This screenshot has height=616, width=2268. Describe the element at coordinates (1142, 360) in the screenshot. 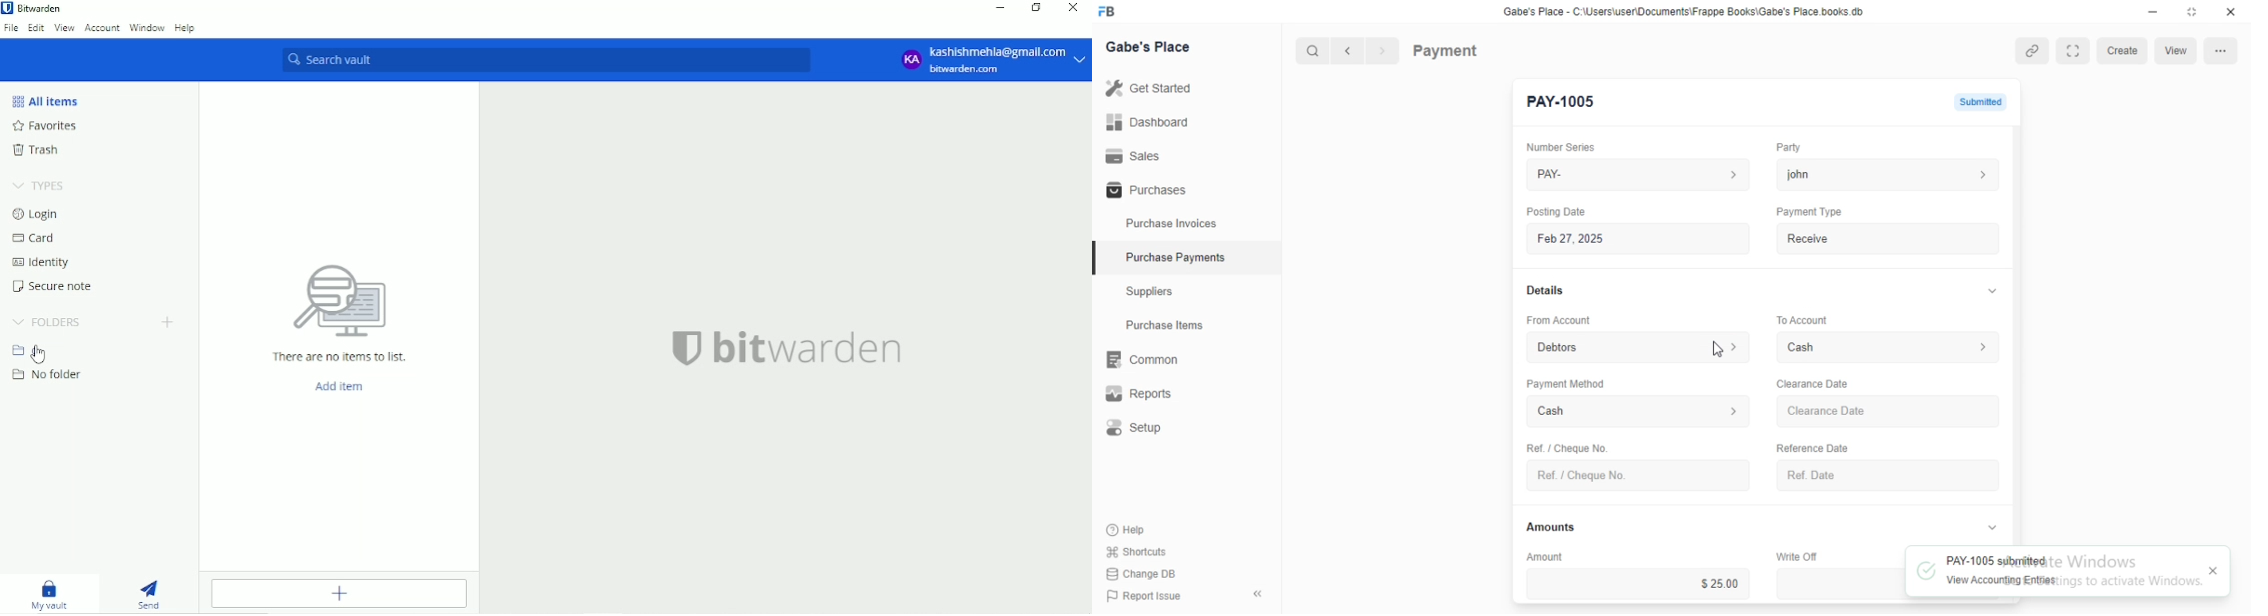

I see `Rit
Common` at that location.